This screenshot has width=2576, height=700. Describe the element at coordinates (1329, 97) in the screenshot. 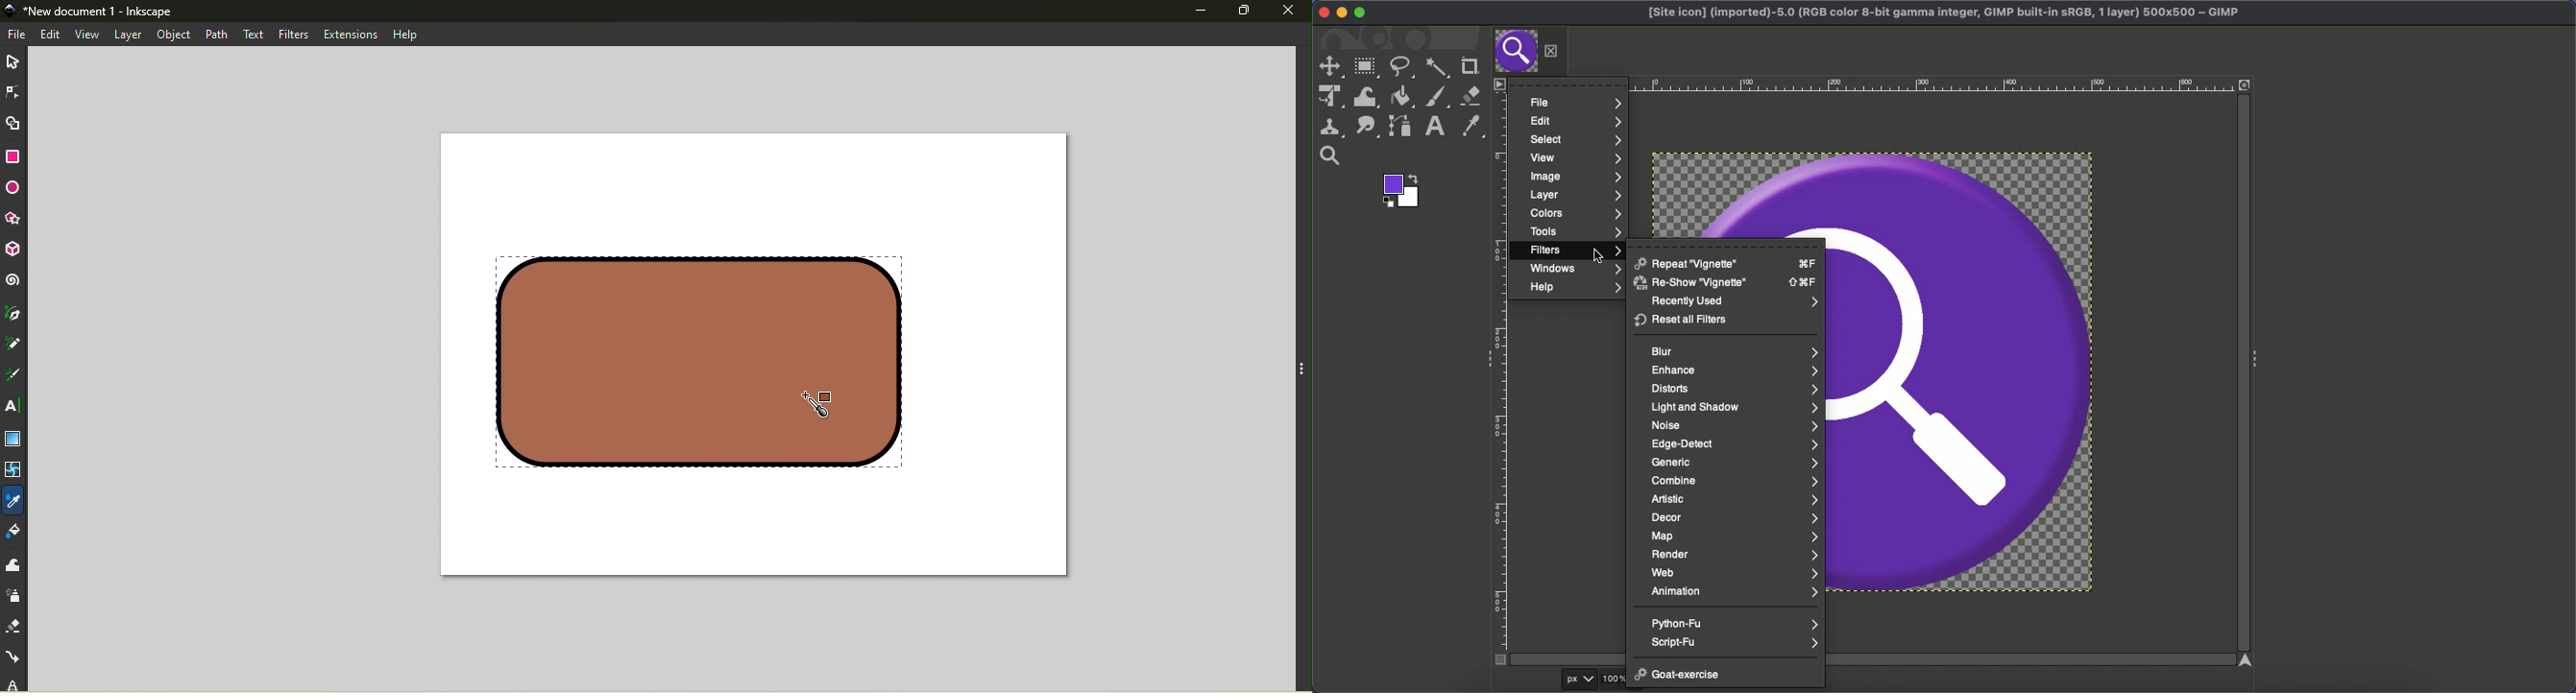

I see `Unified transformation` at that location.